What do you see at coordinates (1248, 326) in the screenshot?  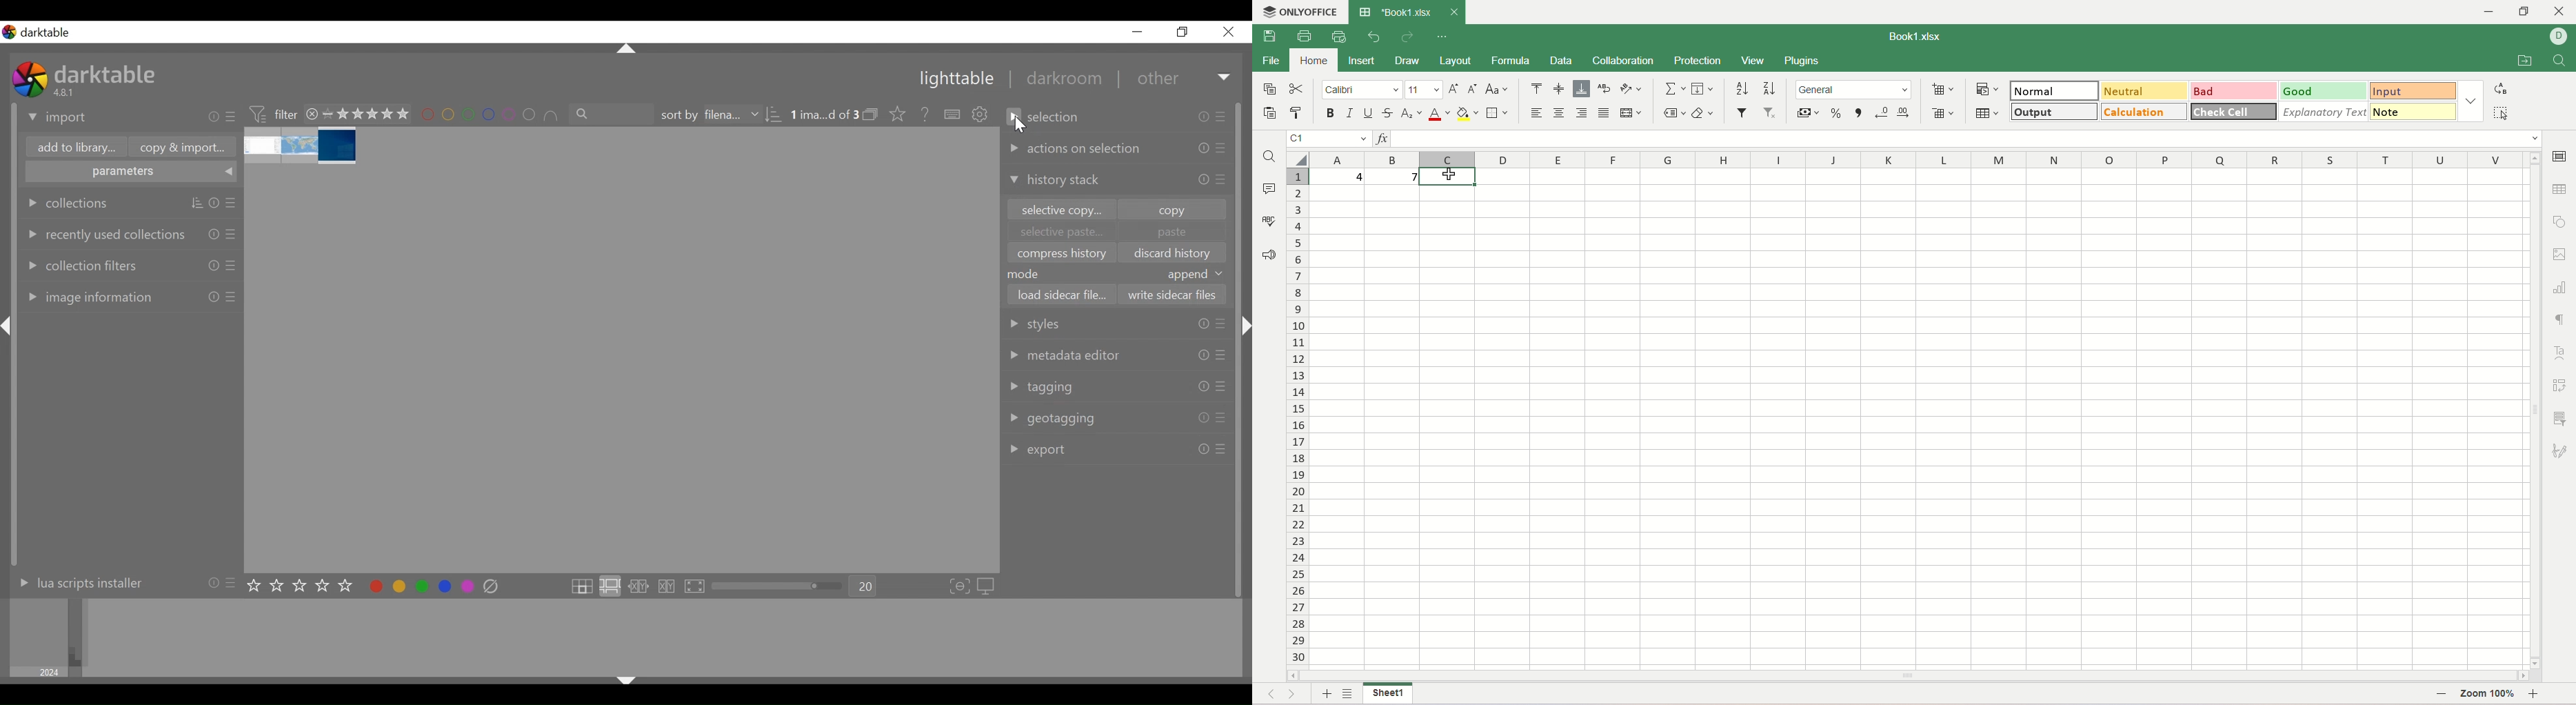 I see `Collapse ` at bounding box center [1248, 326].